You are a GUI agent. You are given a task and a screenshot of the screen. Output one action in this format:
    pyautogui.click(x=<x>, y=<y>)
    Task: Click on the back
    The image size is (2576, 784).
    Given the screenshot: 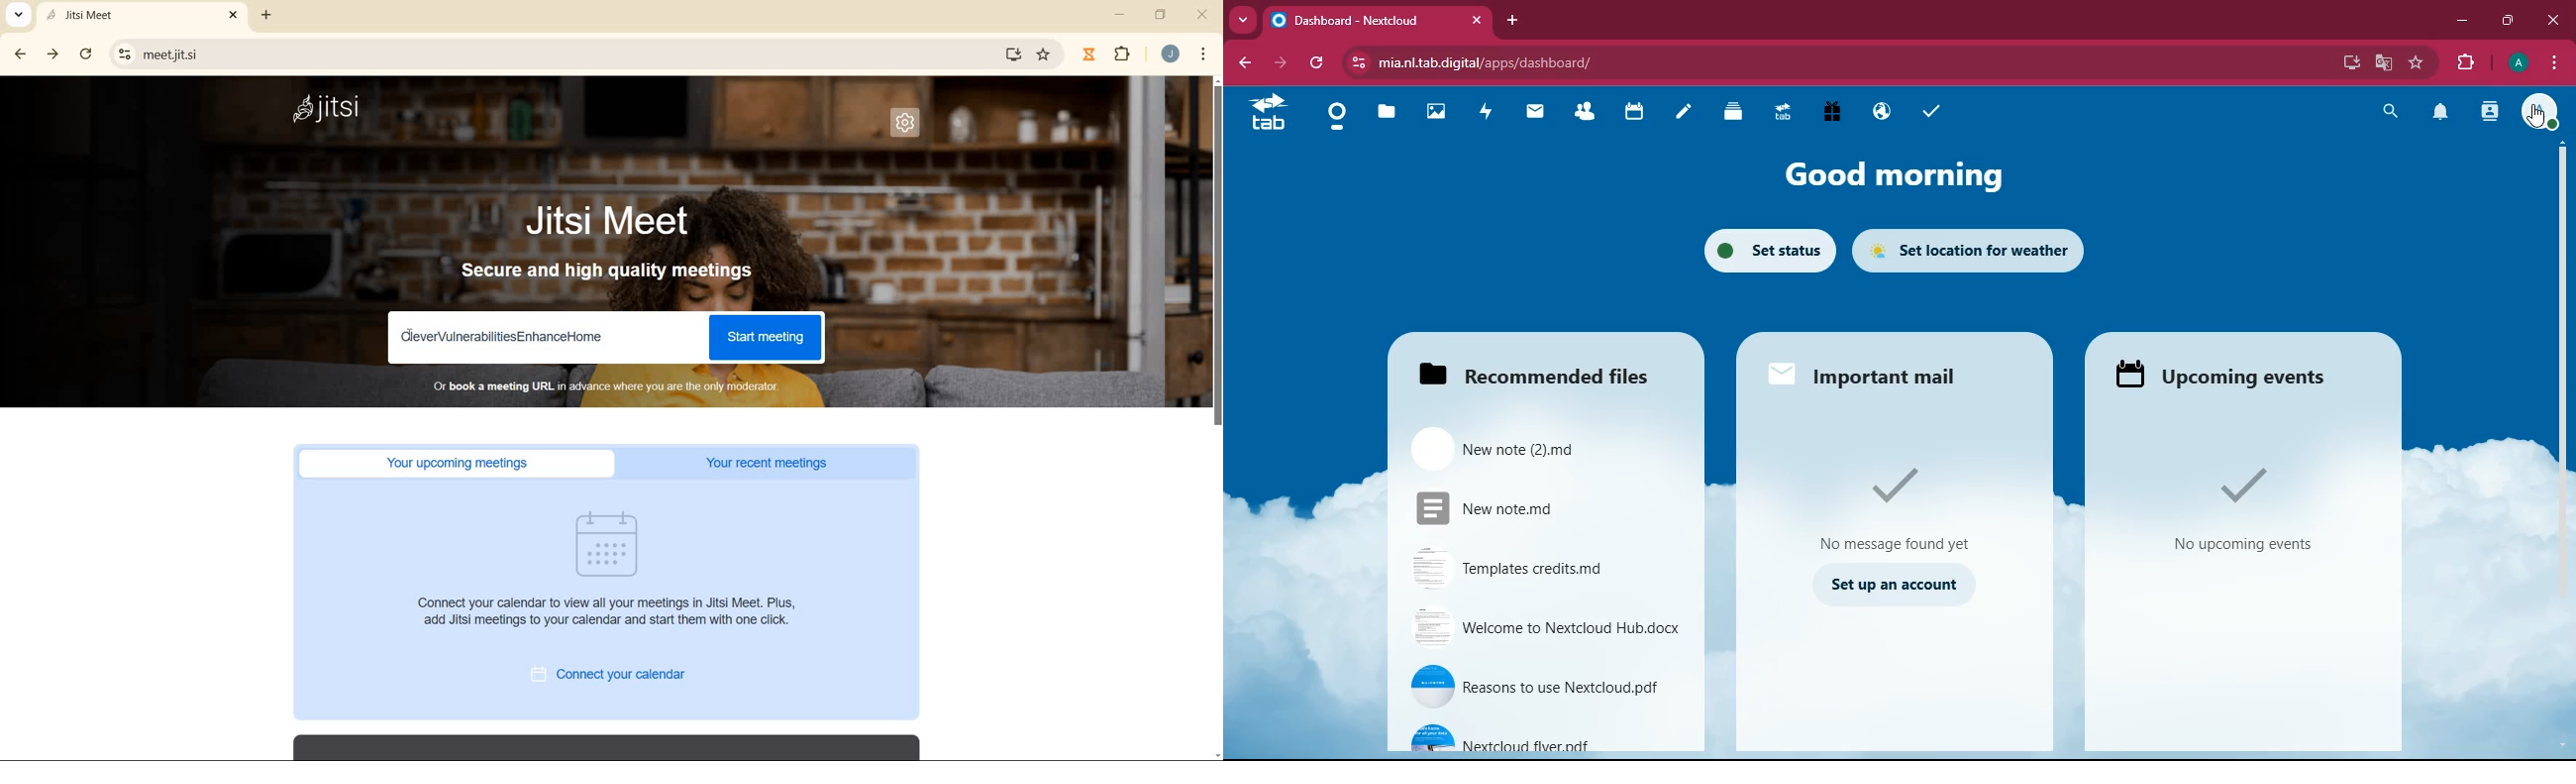 What is the action you would take?
    pyautogui.click(x=17, y=55)
    